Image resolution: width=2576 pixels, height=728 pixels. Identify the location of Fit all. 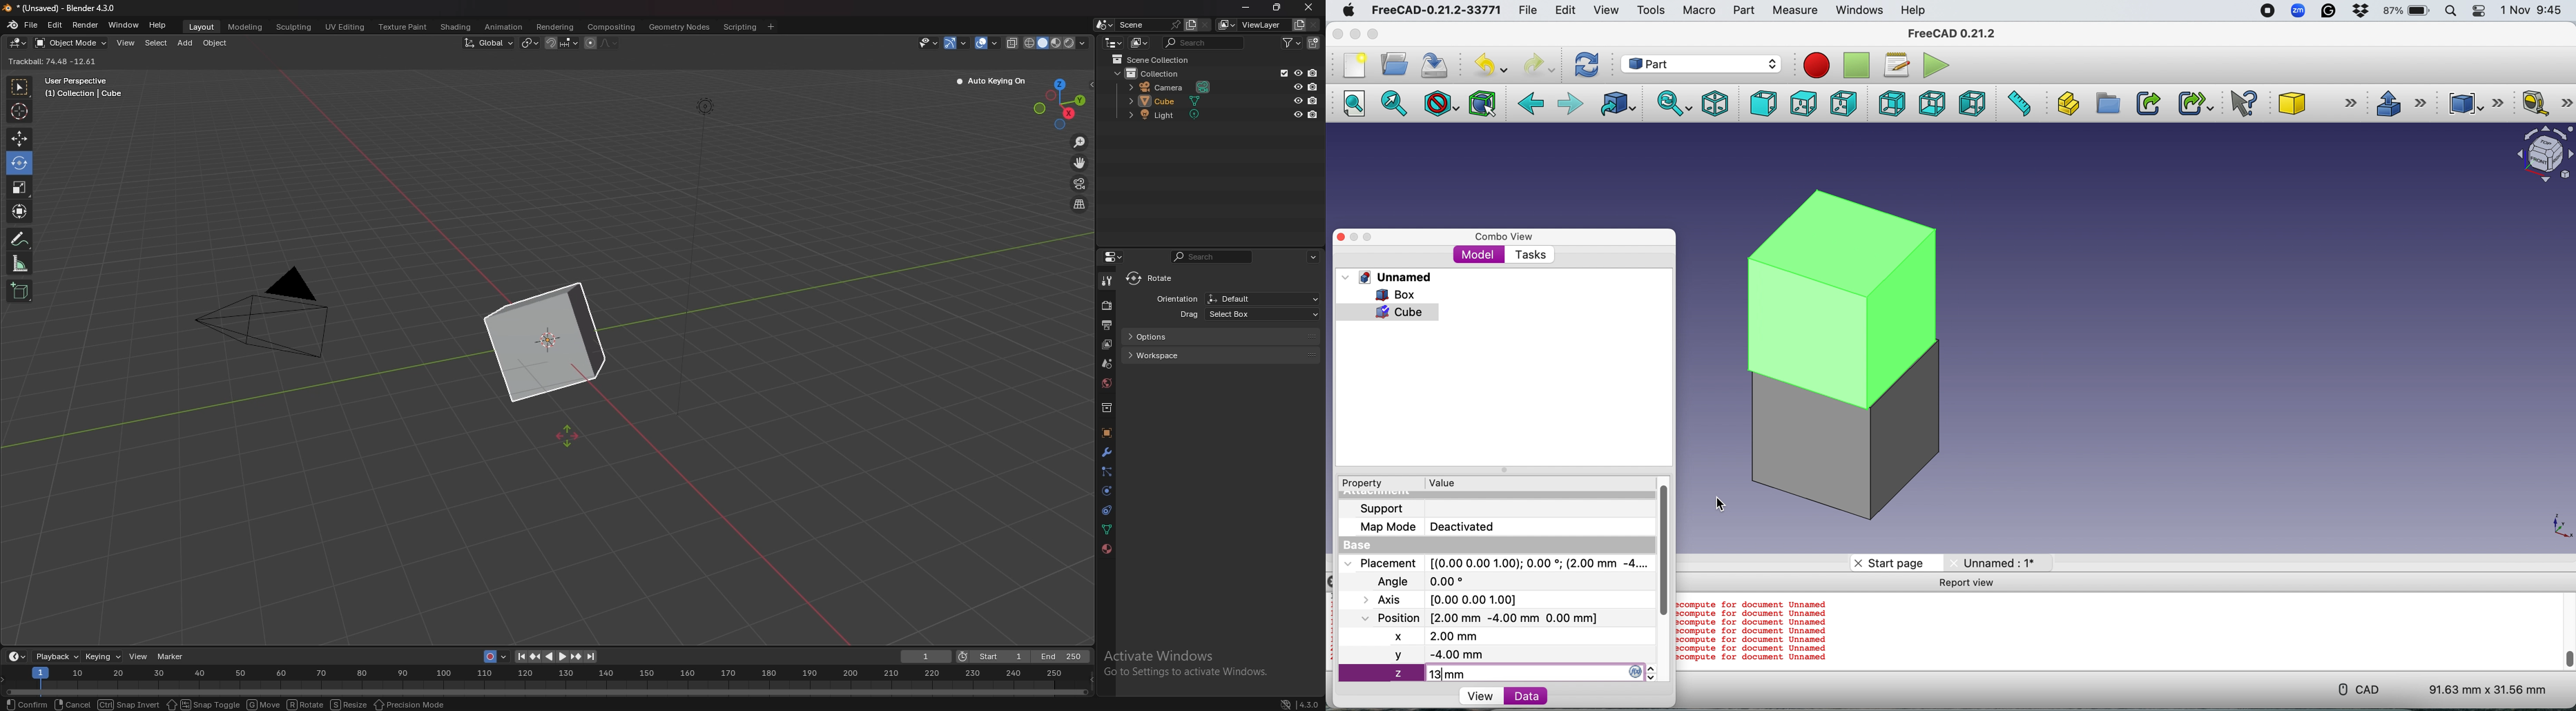
(1360, 105).